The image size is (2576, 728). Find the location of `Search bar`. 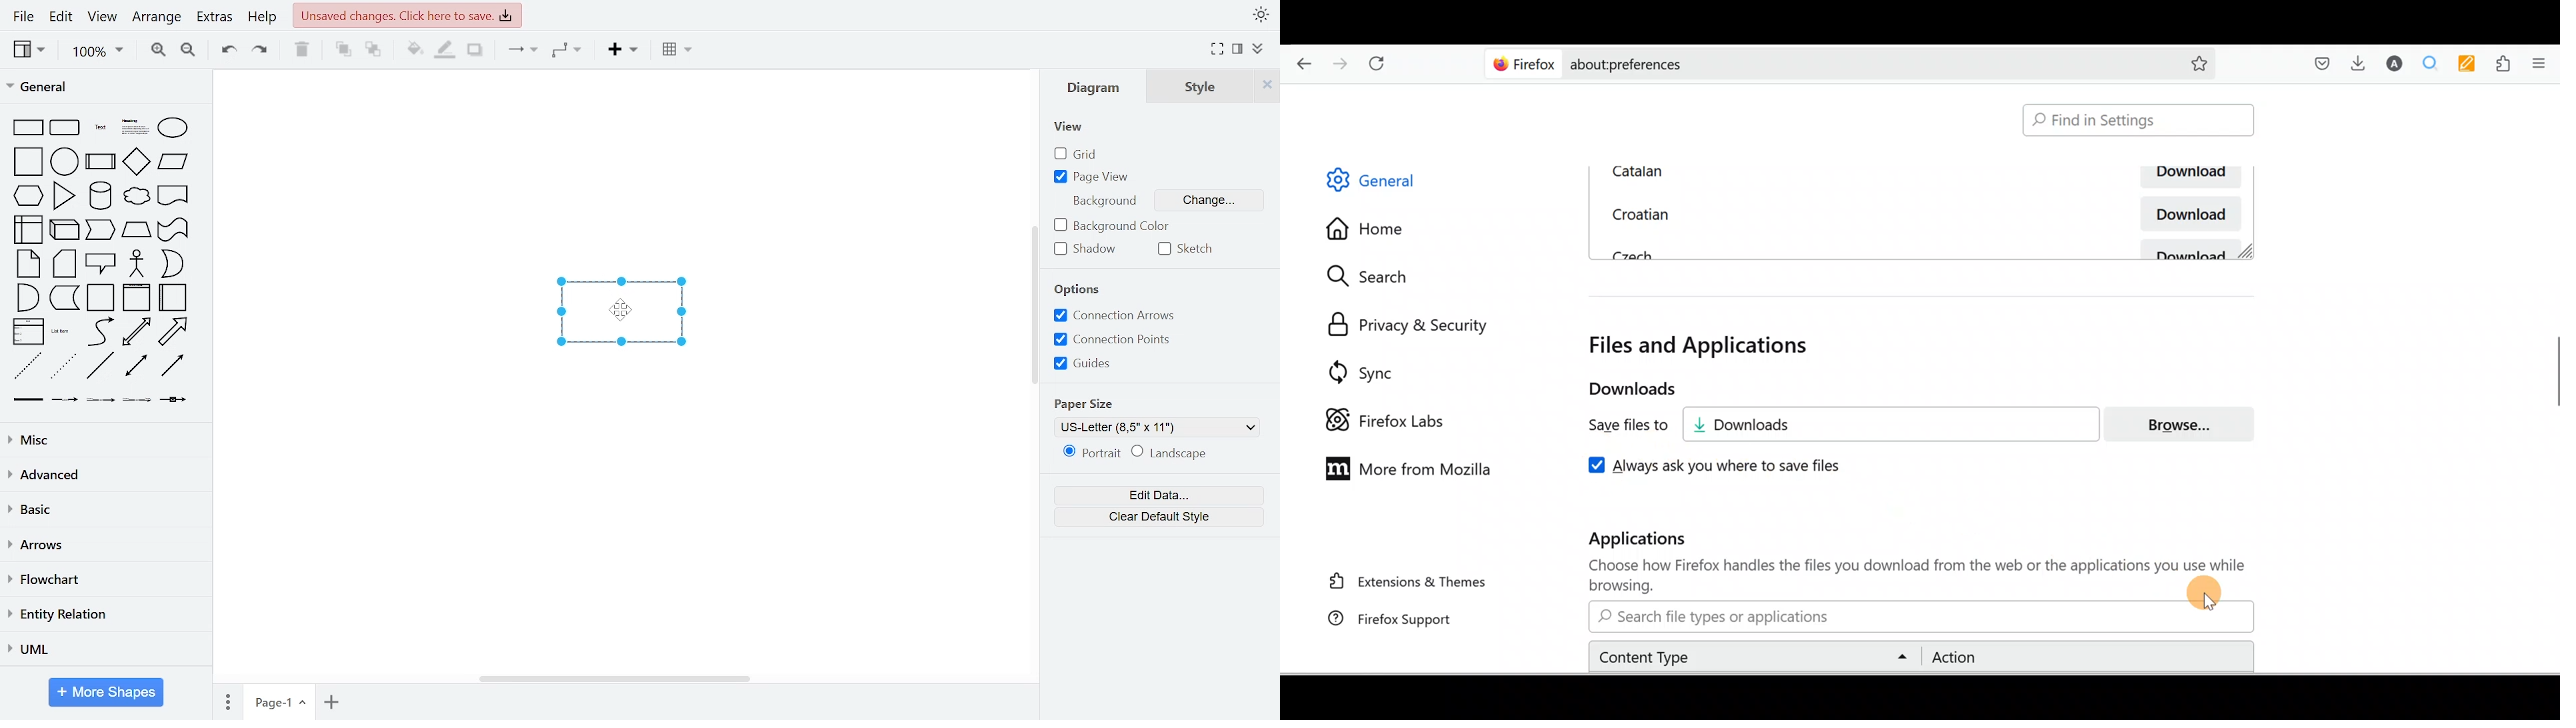

Search bar is located at coordinates (2139, 121).